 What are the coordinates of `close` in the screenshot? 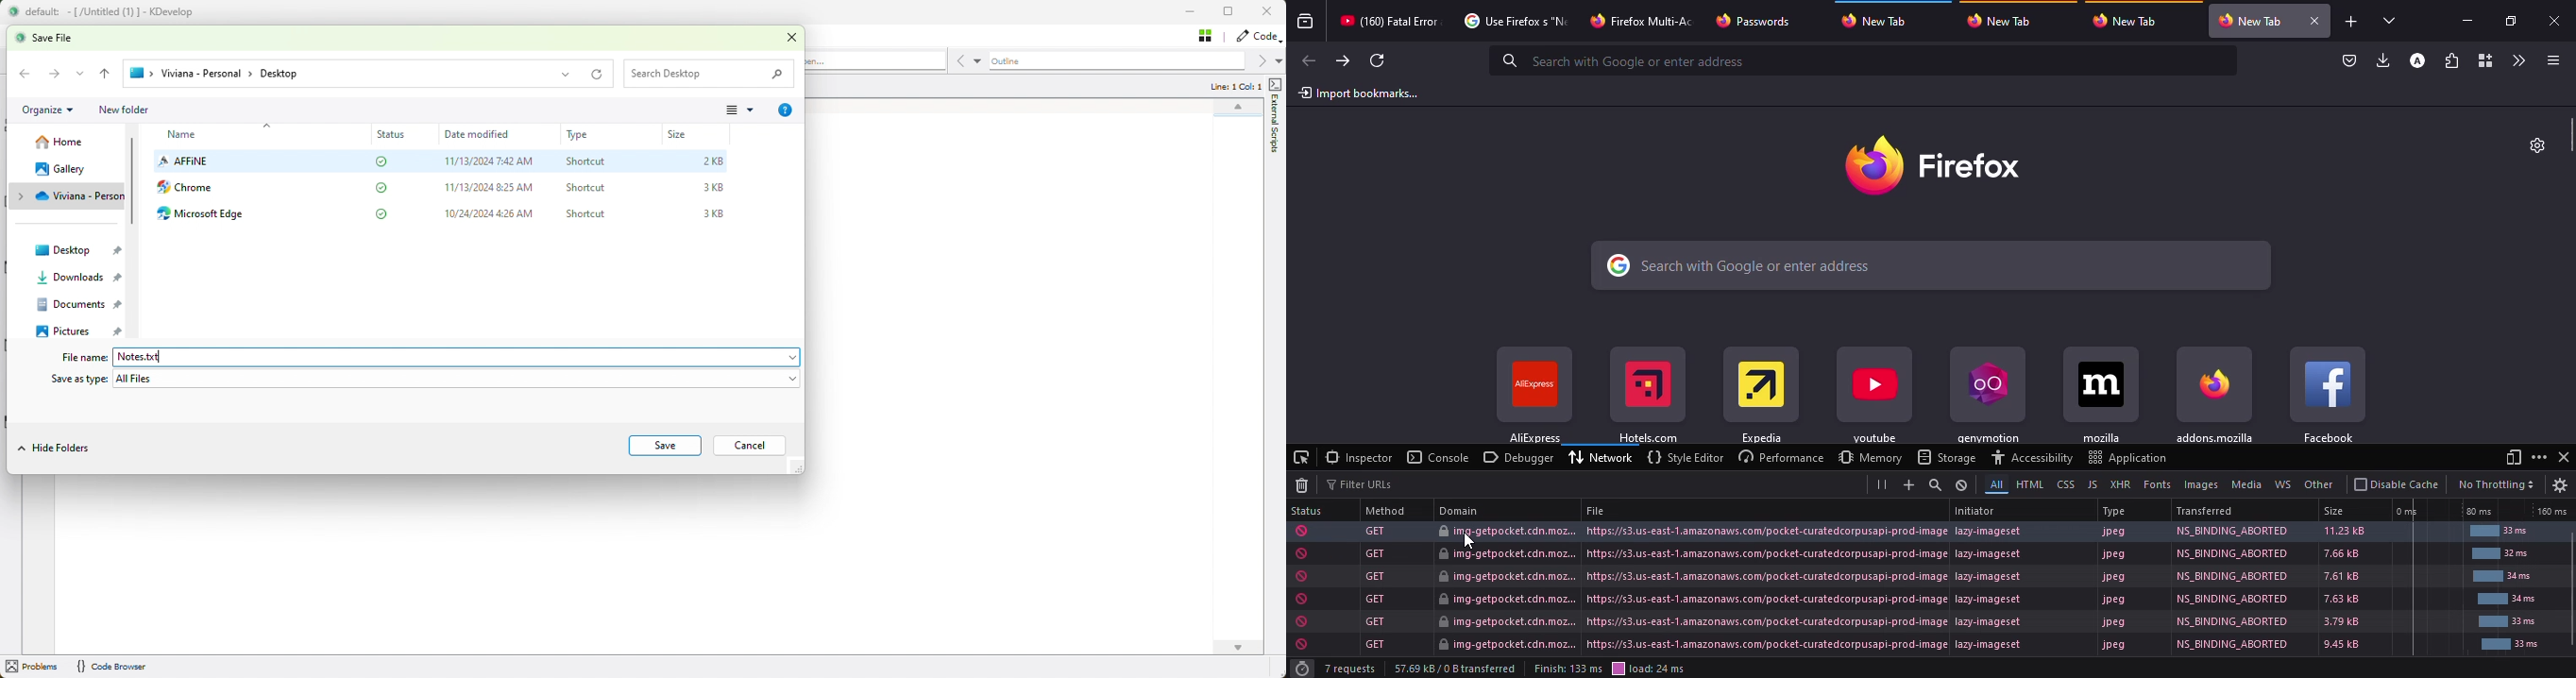 It's located at (796, 38).